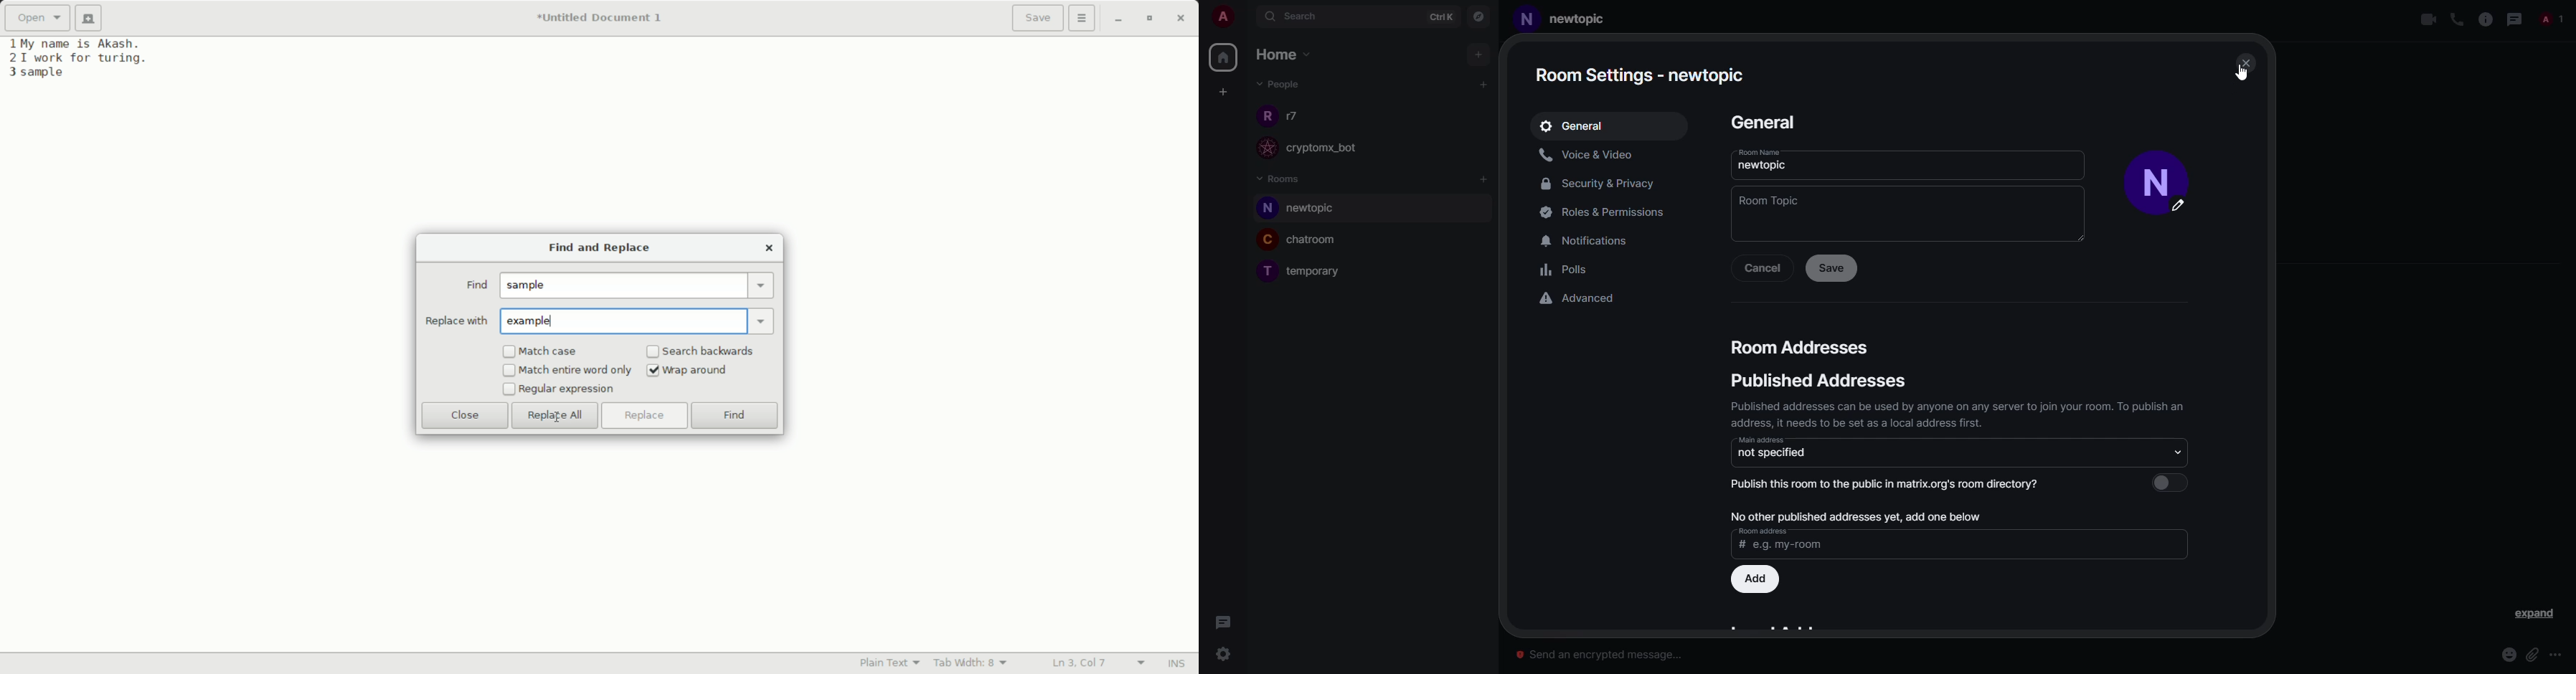  Describe the element at coordinates (508, 389) in the screenshot. I see `checkbox` at that location.